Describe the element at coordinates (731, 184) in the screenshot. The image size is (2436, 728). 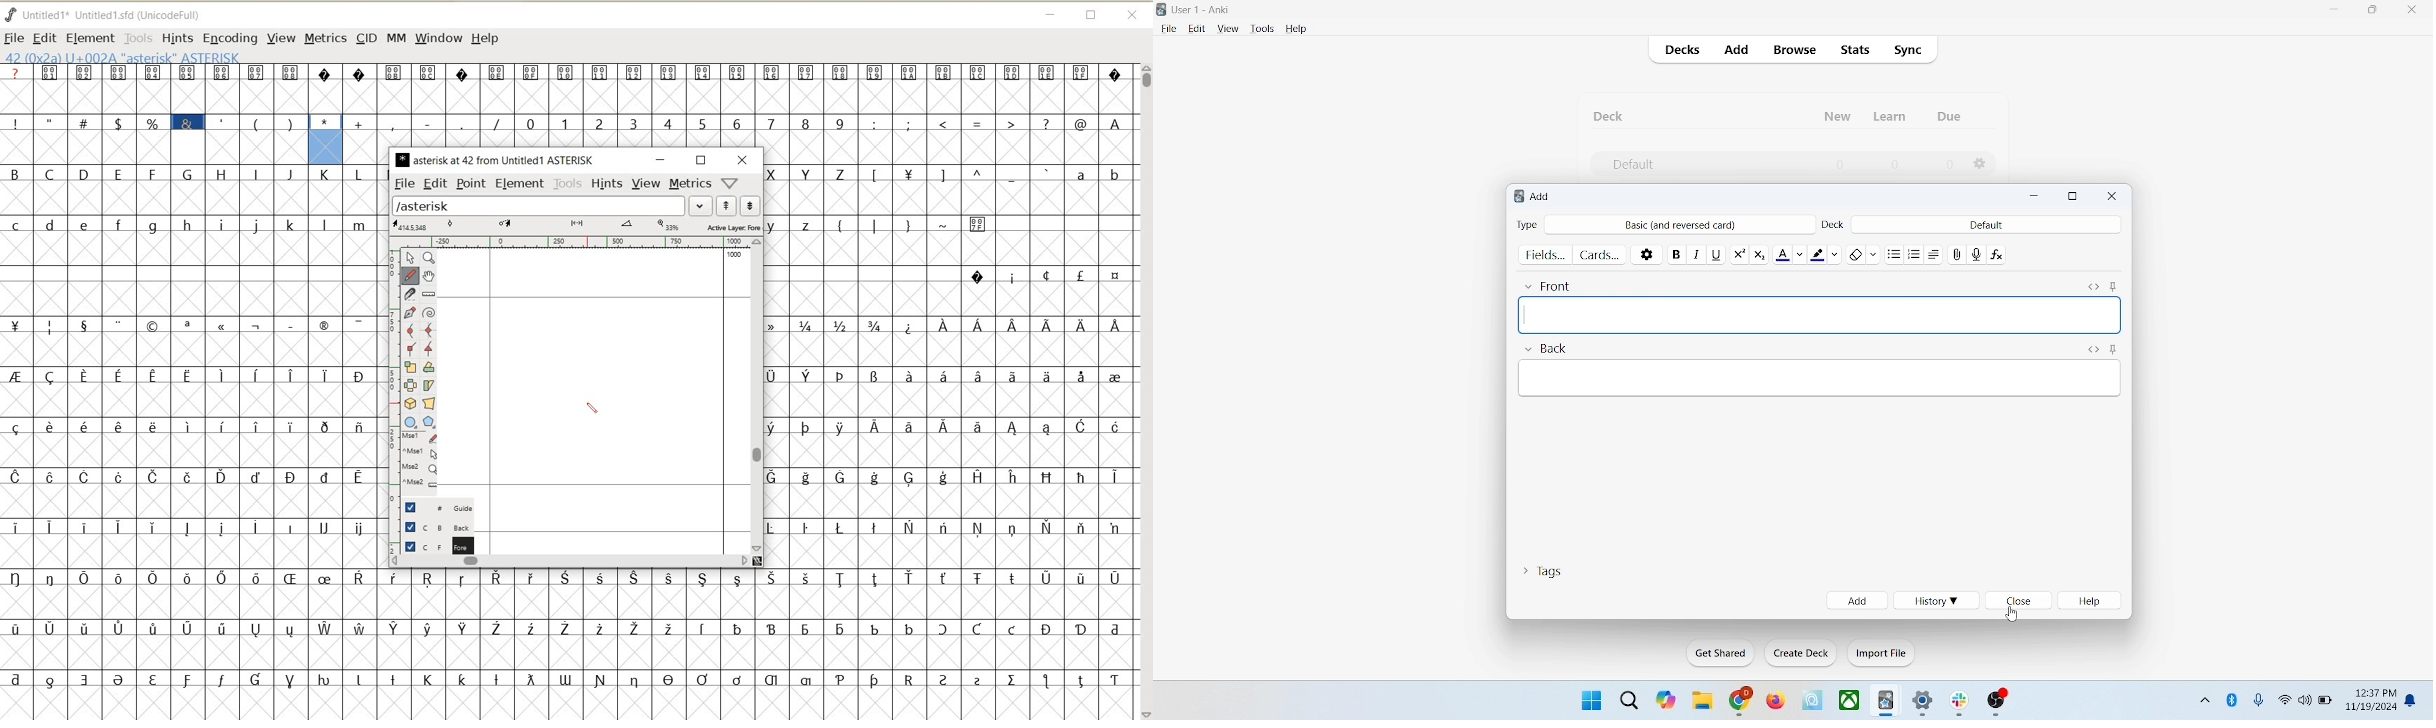
I see `help/window` at that location.